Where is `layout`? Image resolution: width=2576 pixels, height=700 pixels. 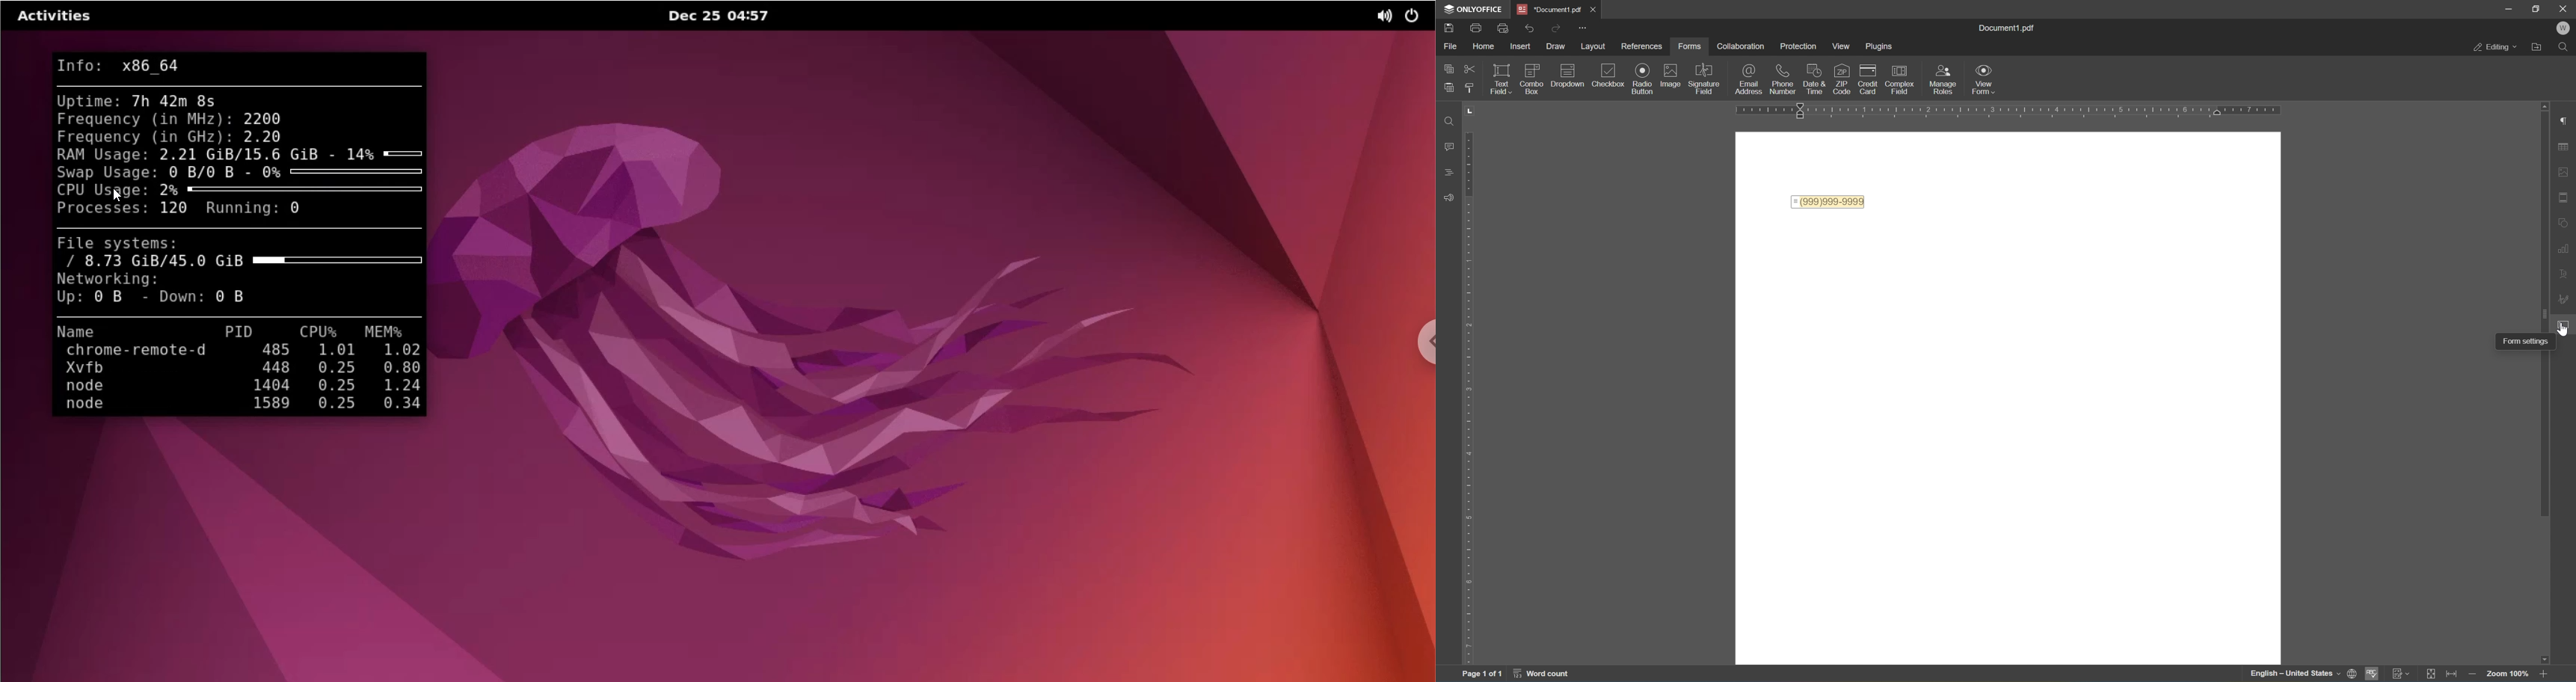 layout is located at coordinates (1595, 47).